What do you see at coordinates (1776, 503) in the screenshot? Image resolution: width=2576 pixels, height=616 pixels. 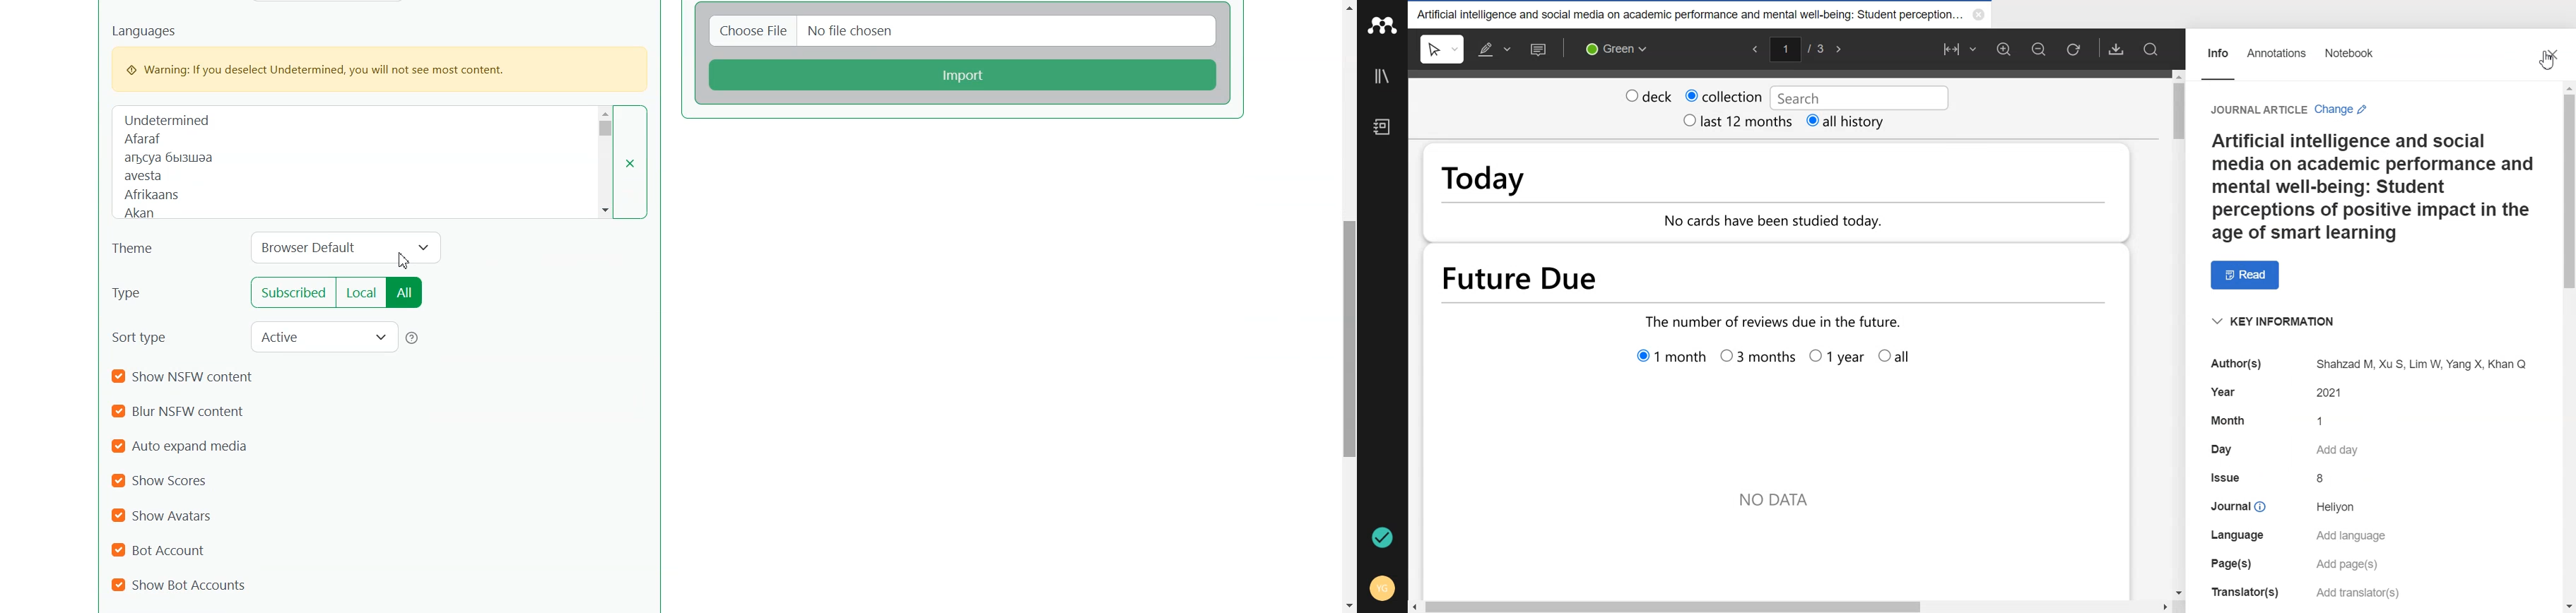 I see `NO DATA` at bounding box center [1776, 503].